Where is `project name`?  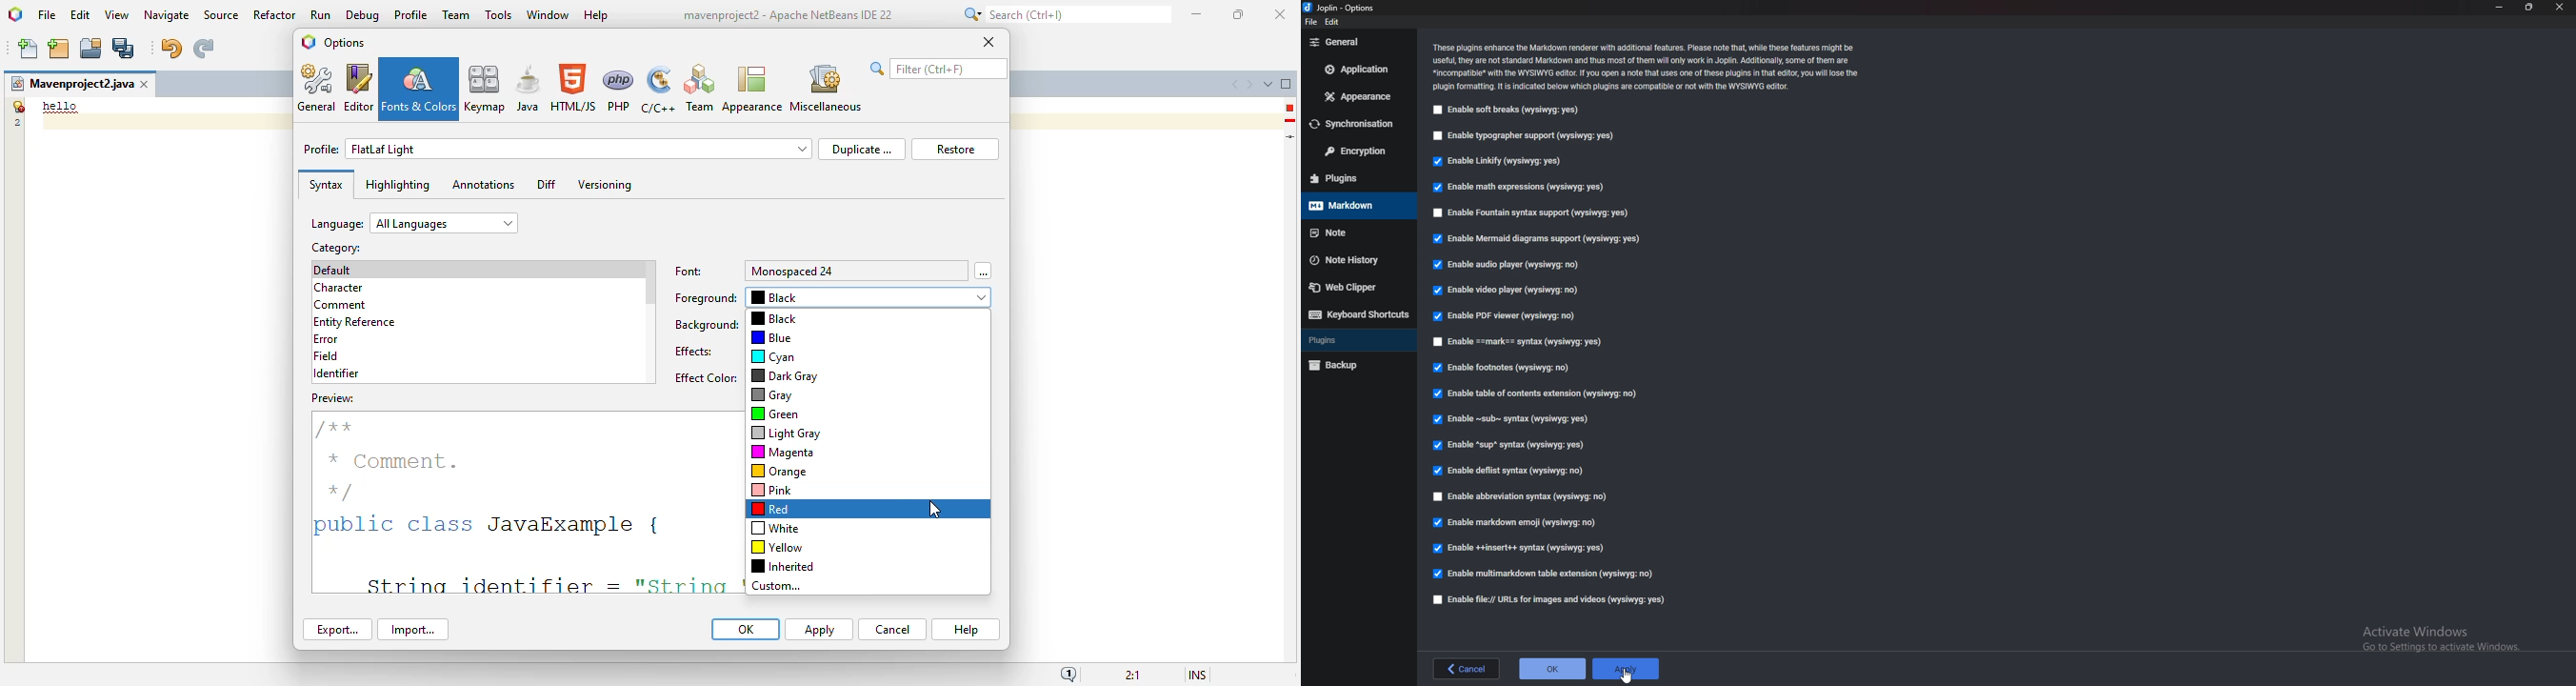 project name is located at coordinates (71, 84).